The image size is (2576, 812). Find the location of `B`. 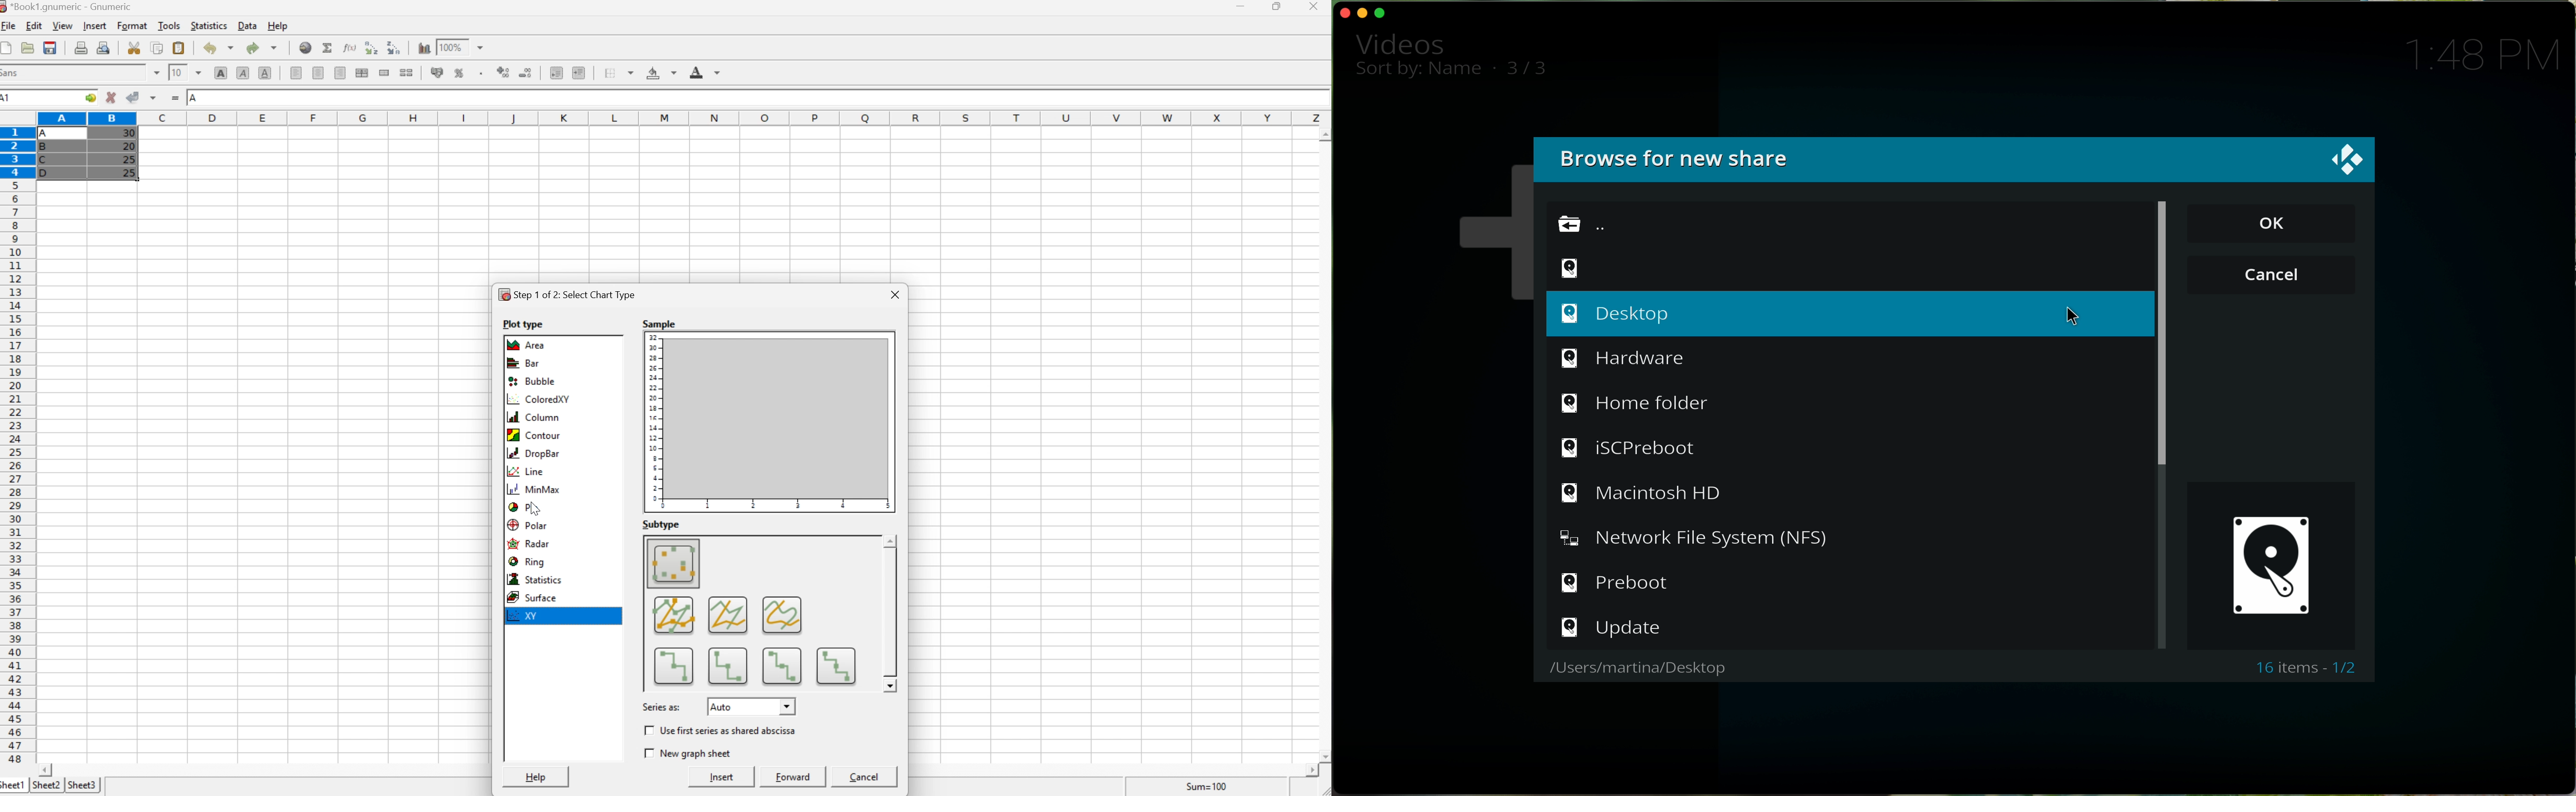

B is located at coordinates (46, 148).